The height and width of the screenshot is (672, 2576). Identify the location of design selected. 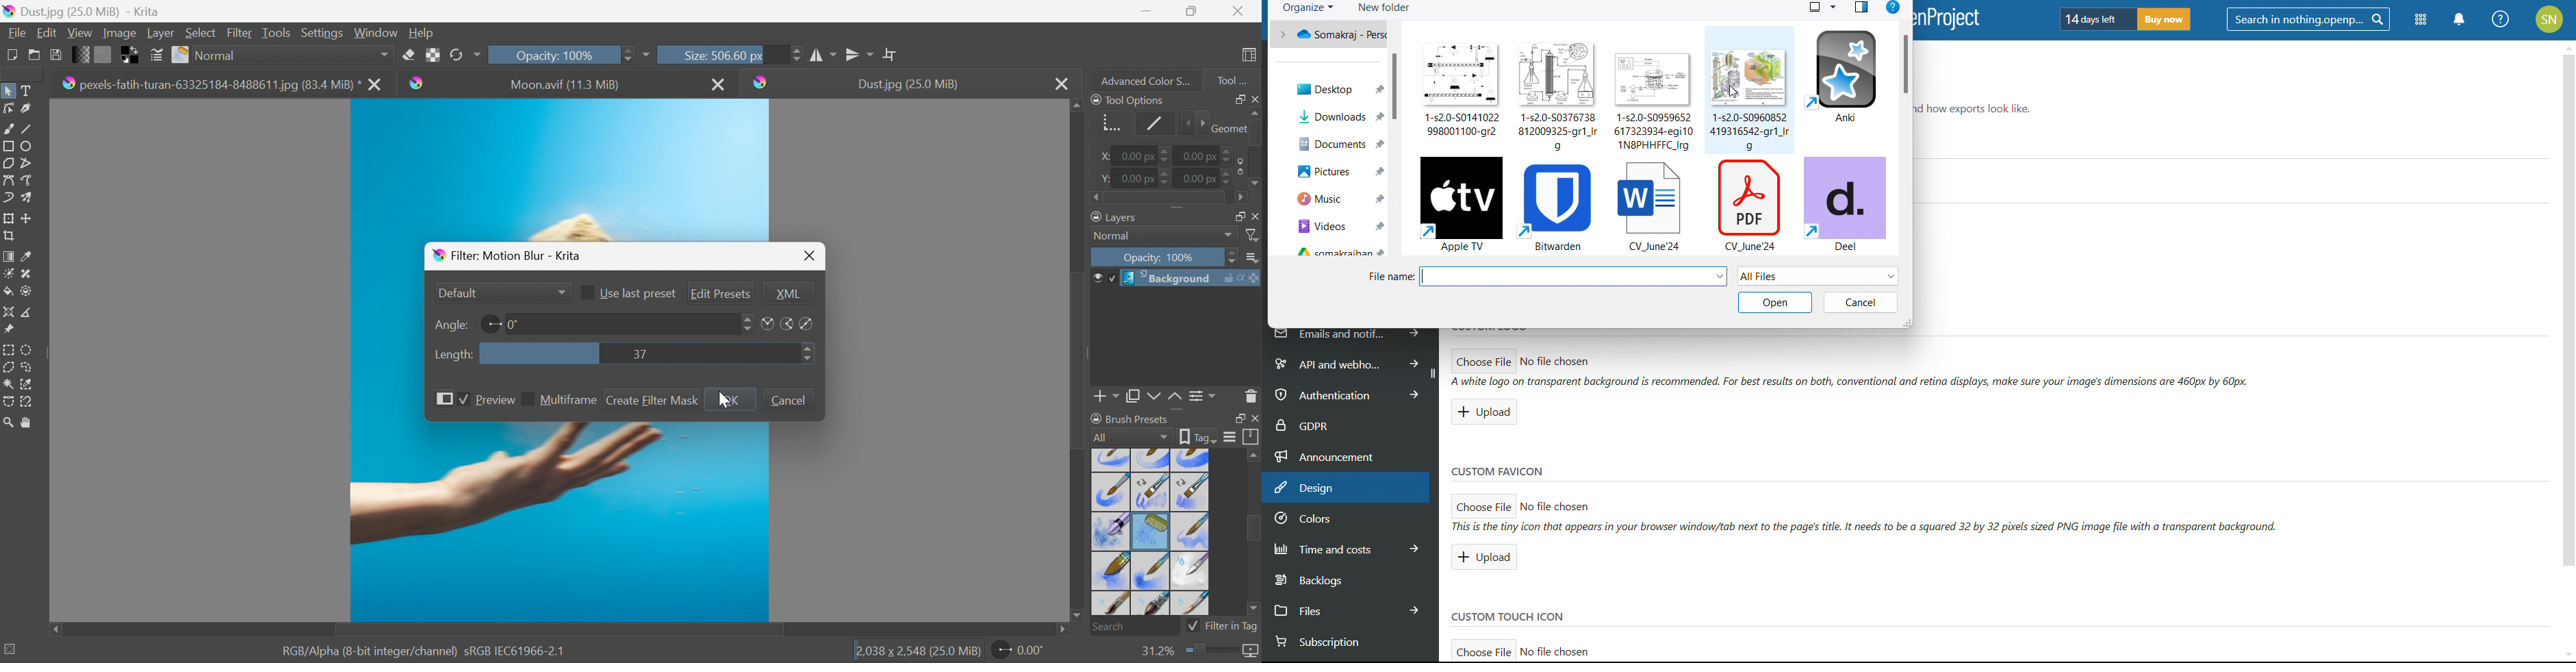
(1346, 488).